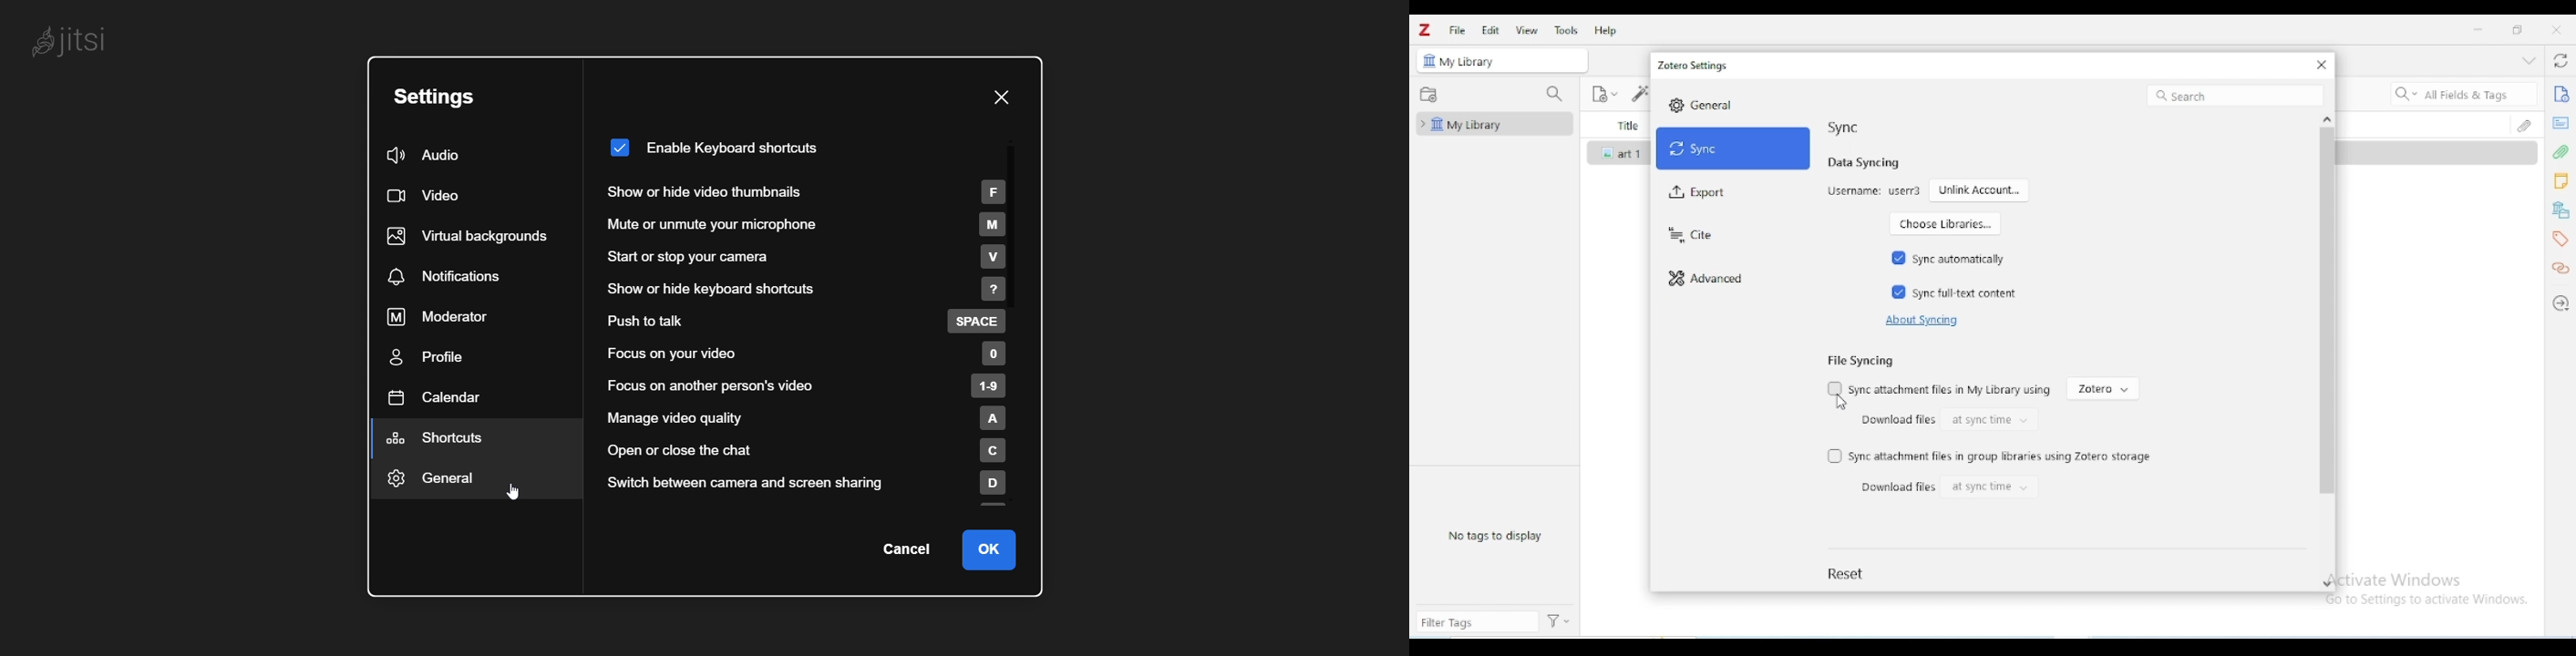  What do you see at coordinates (714, 143) in the screenshot?
I see `enable keyboard shortcut` at bounding box center [714, 143].